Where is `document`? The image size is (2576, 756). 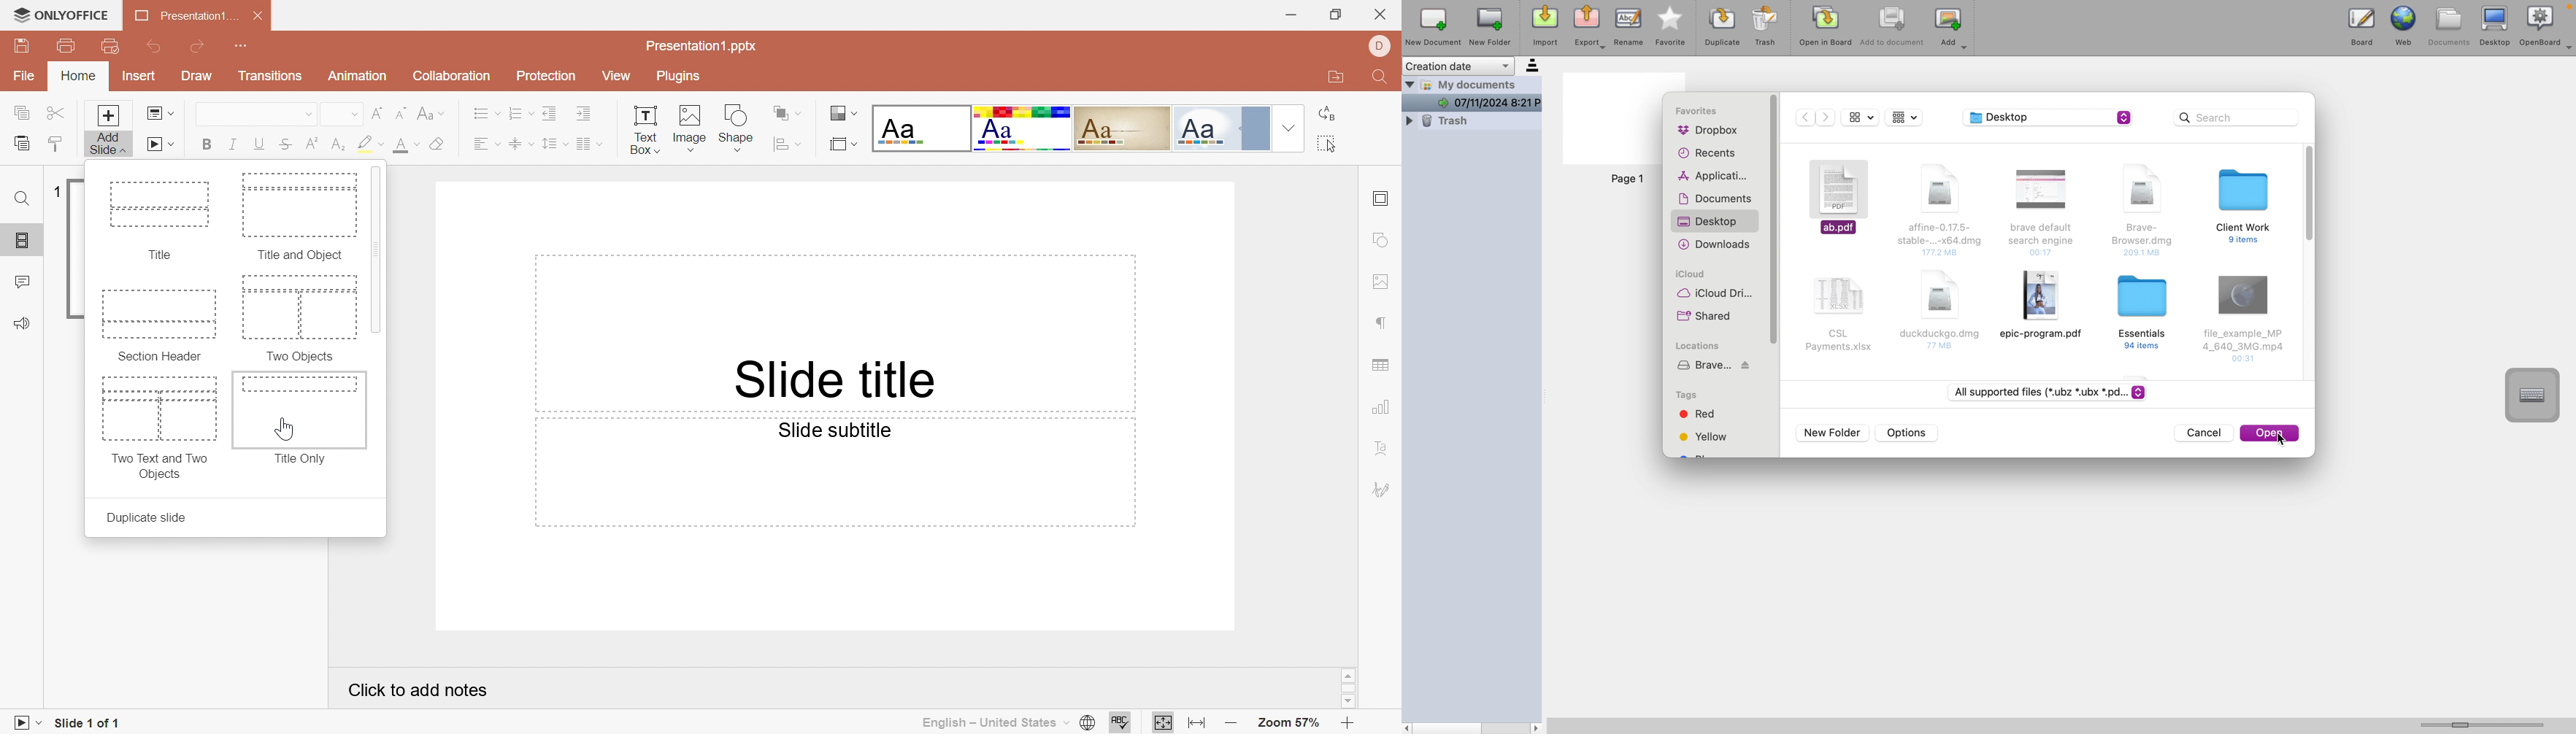
document is located at coordinates (1946, 312).